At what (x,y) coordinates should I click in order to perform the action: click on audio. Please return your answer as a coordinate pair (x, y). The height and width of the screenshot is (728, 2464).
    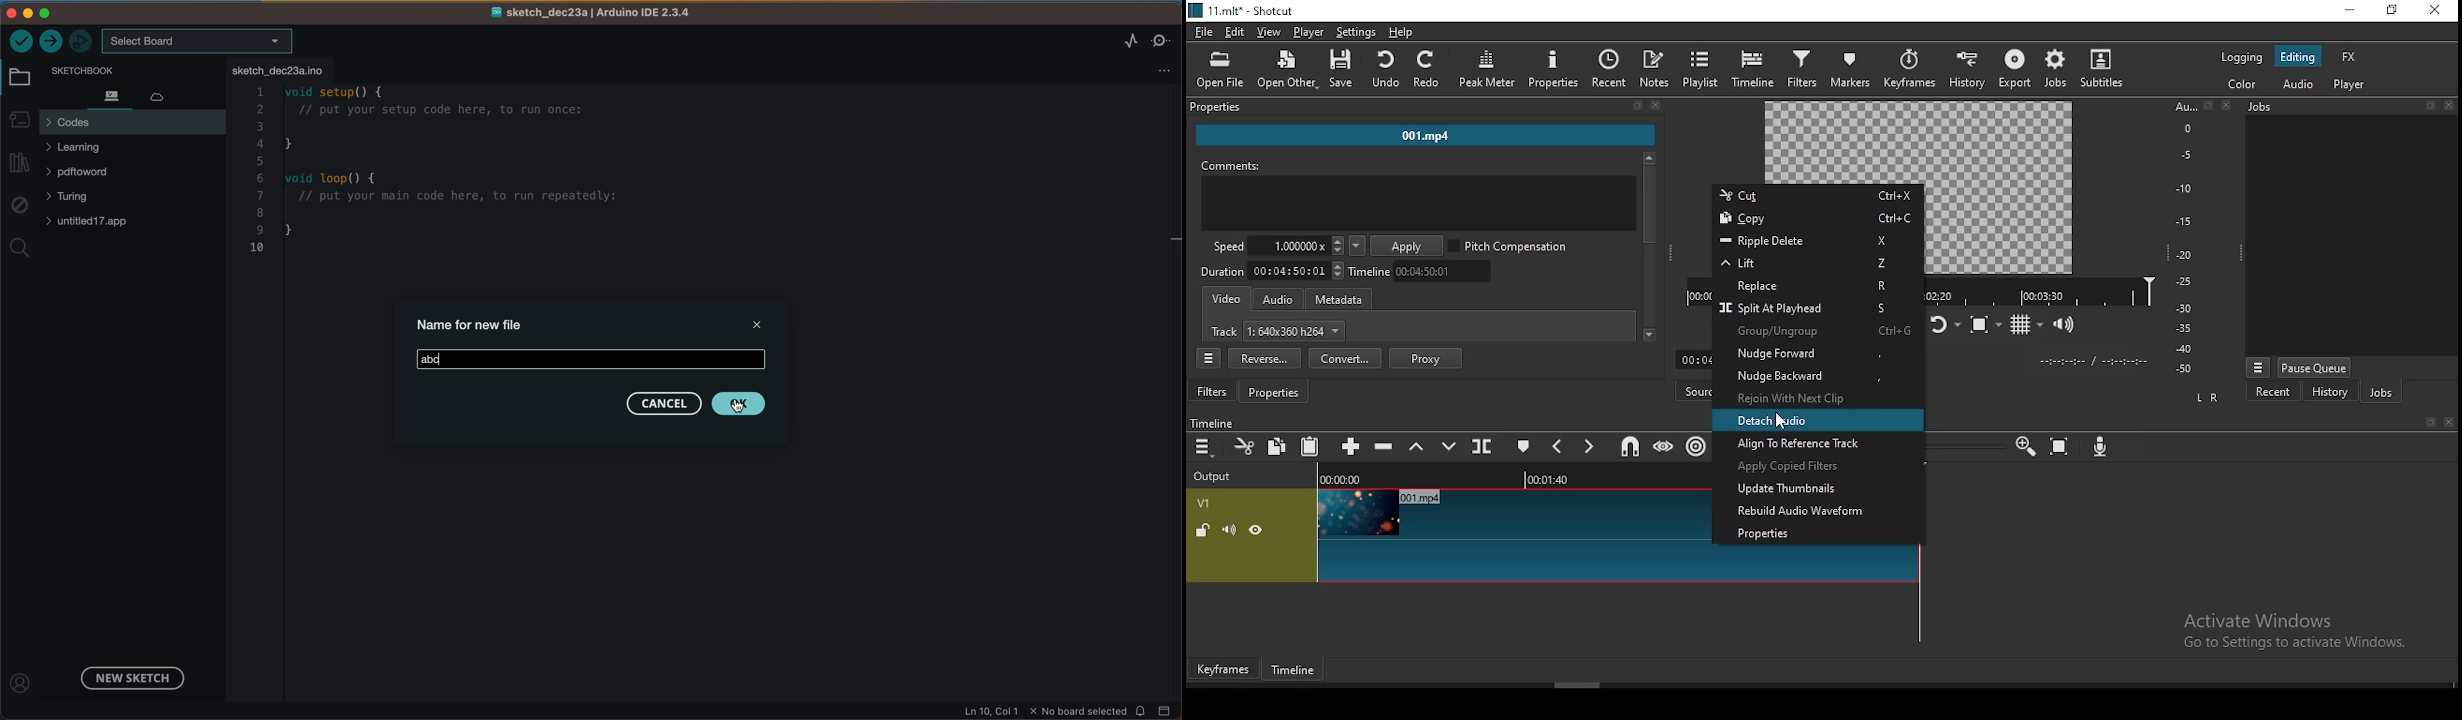
    Looking at the image, I should click on (2296, 84).